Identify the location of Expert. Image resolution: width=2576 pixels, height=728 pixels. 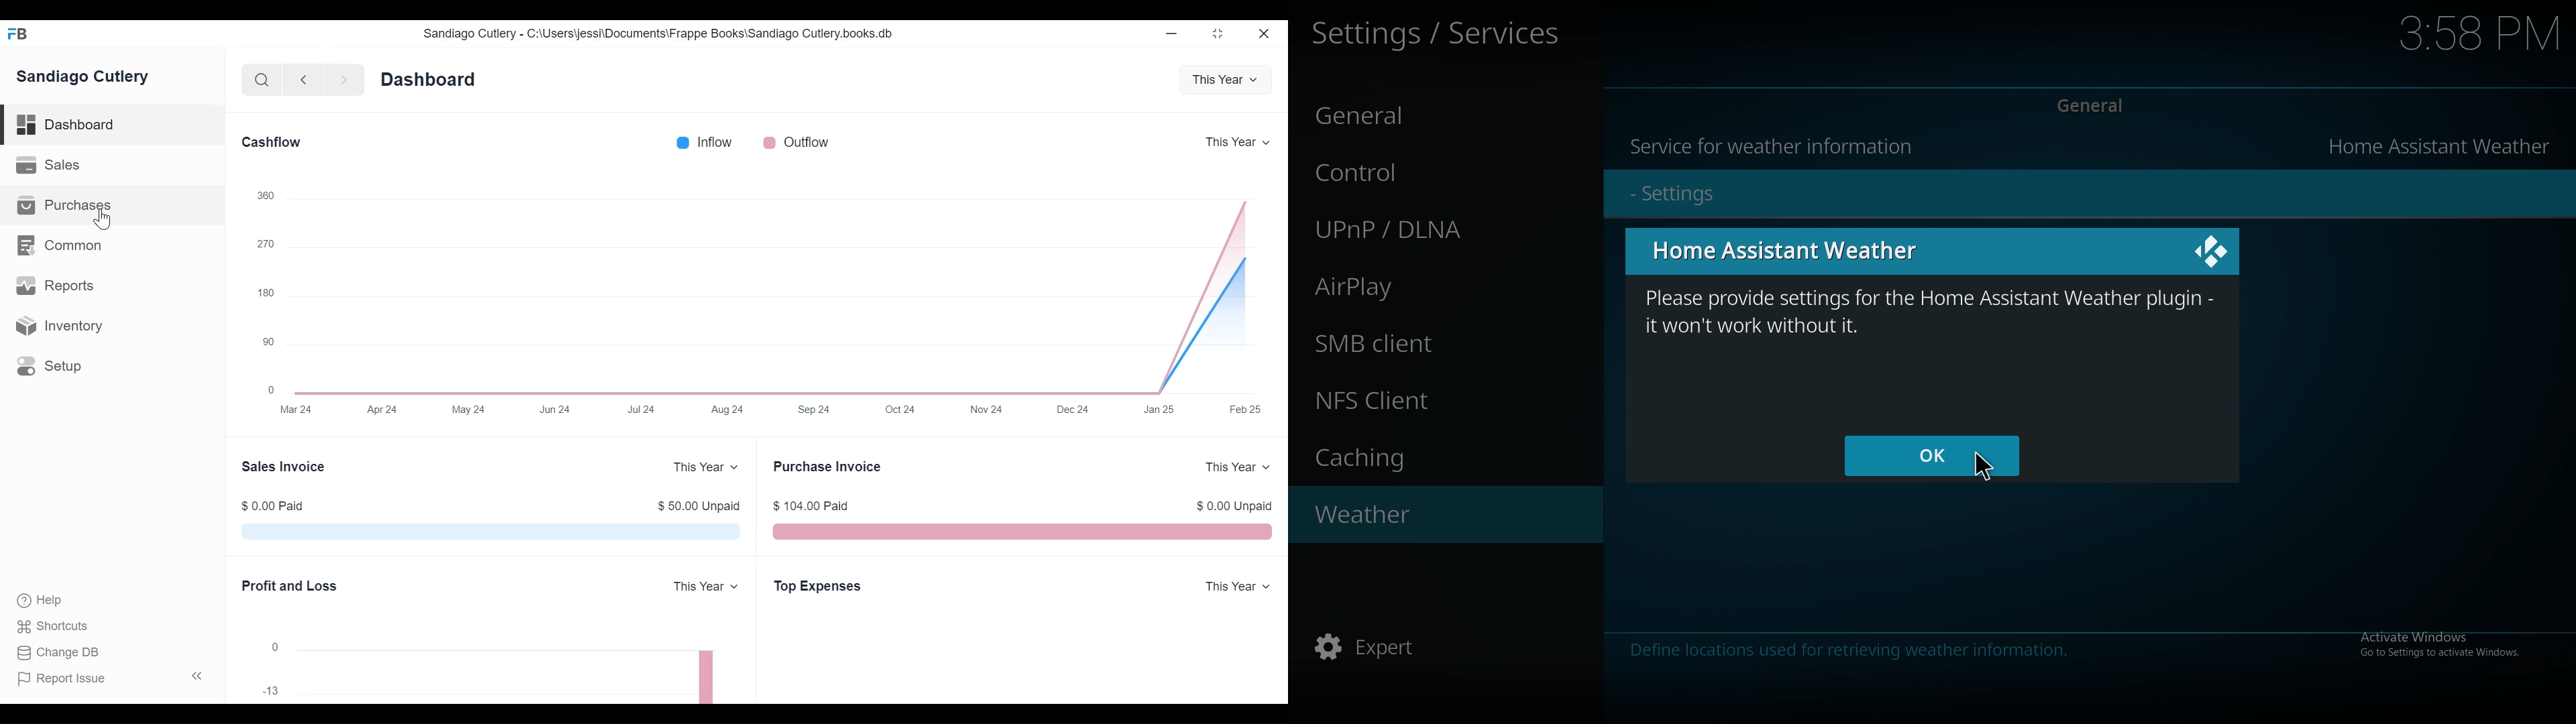
(1373, 648).